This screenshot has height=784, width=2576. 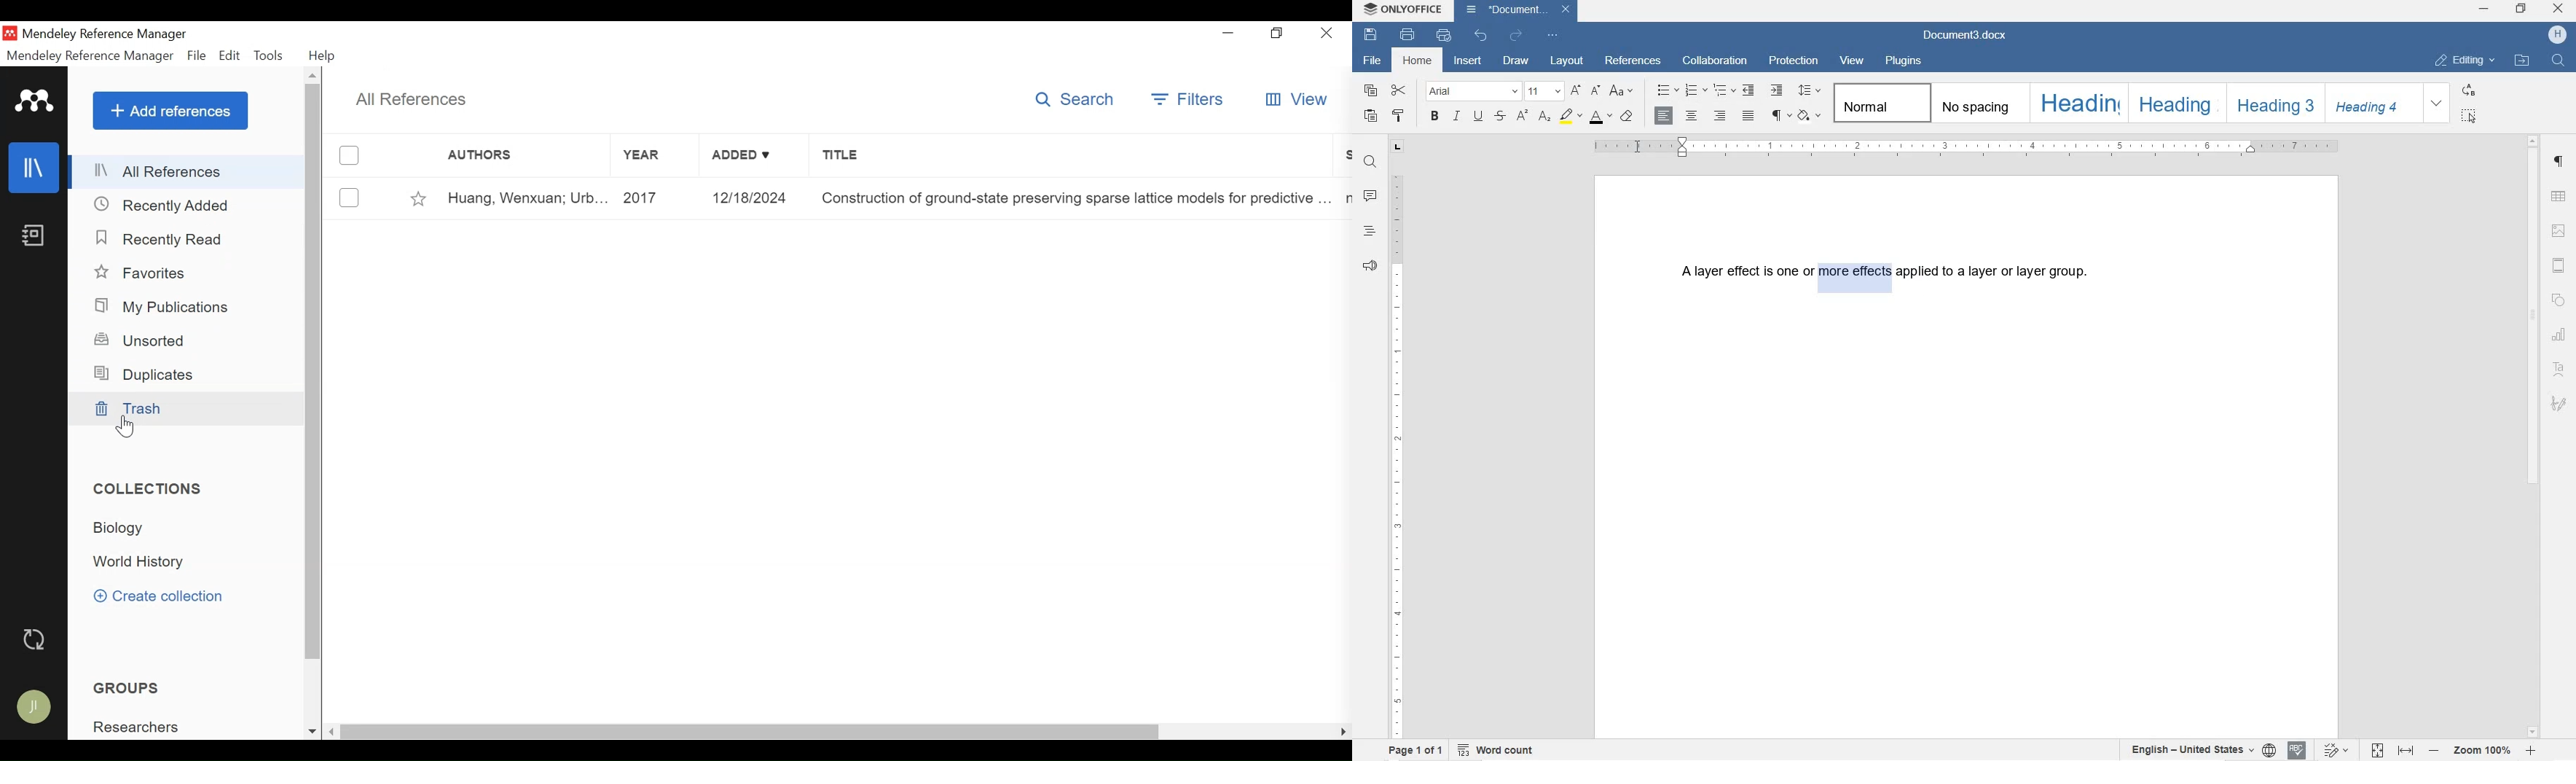 I want to click on SPELL CHECKING, so click(x=2298, y=749).